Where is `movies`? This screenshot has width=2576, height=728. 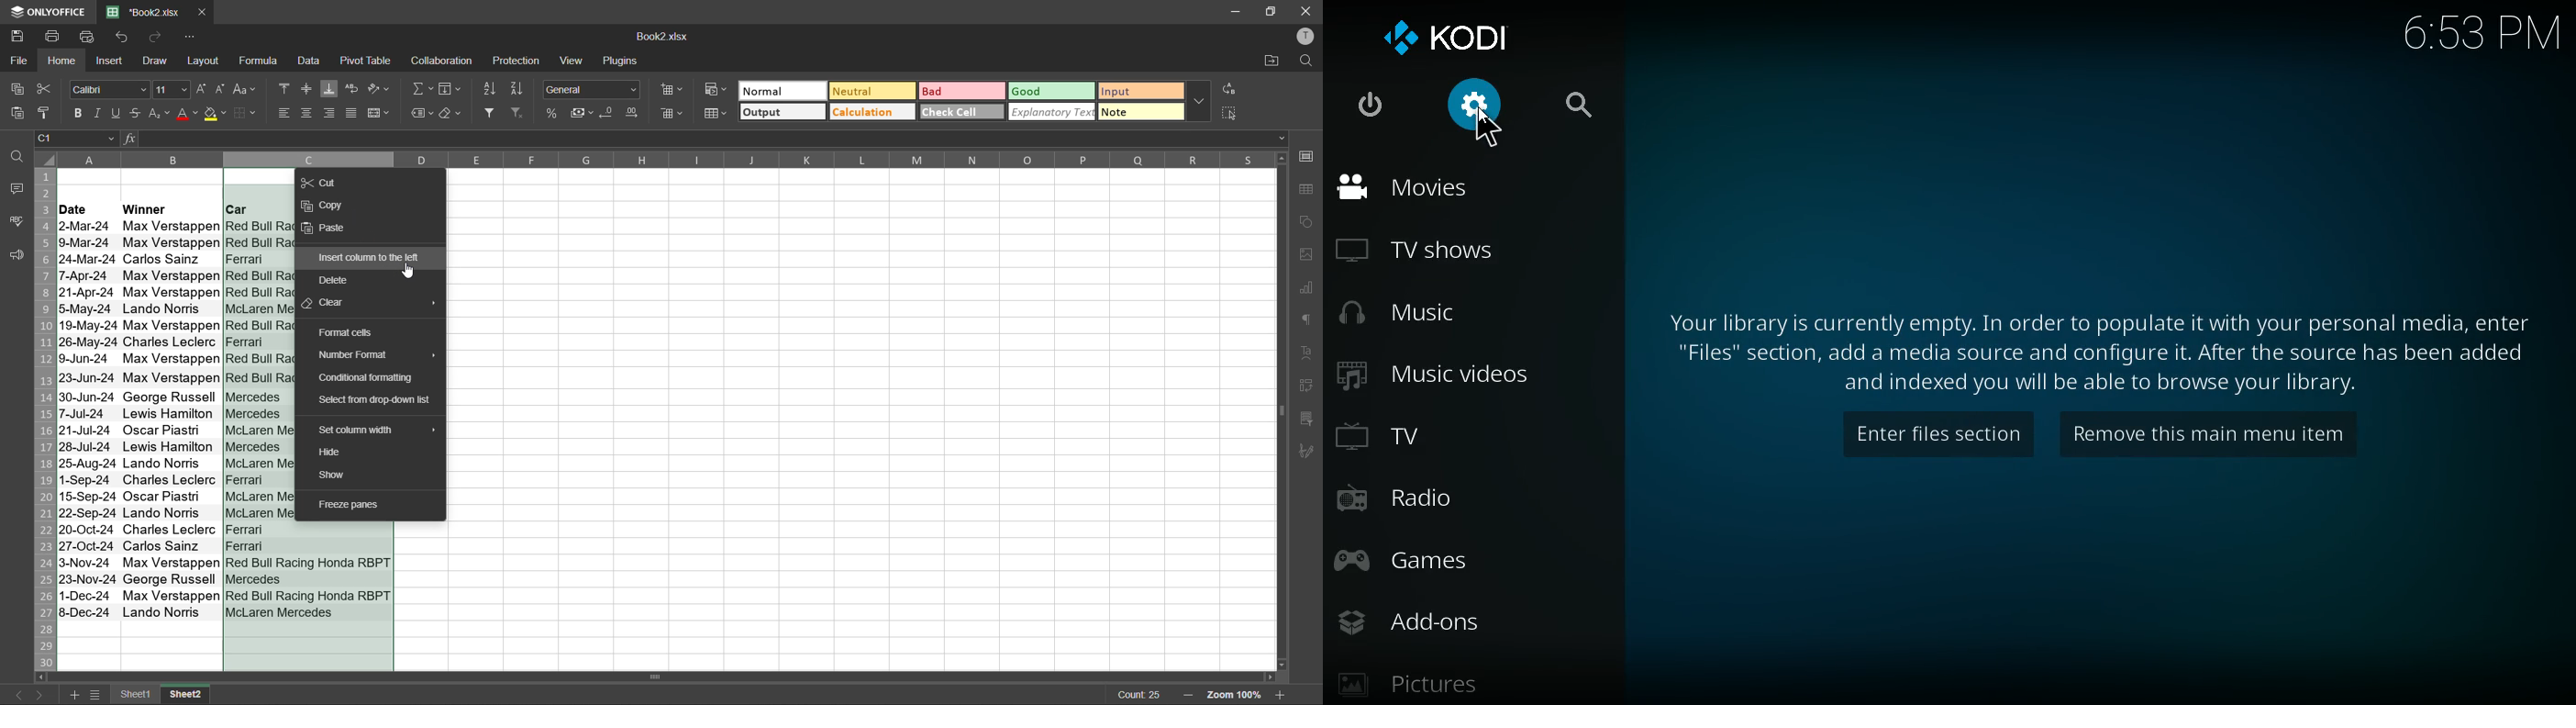 movies is located at coordinates (1438, 187).